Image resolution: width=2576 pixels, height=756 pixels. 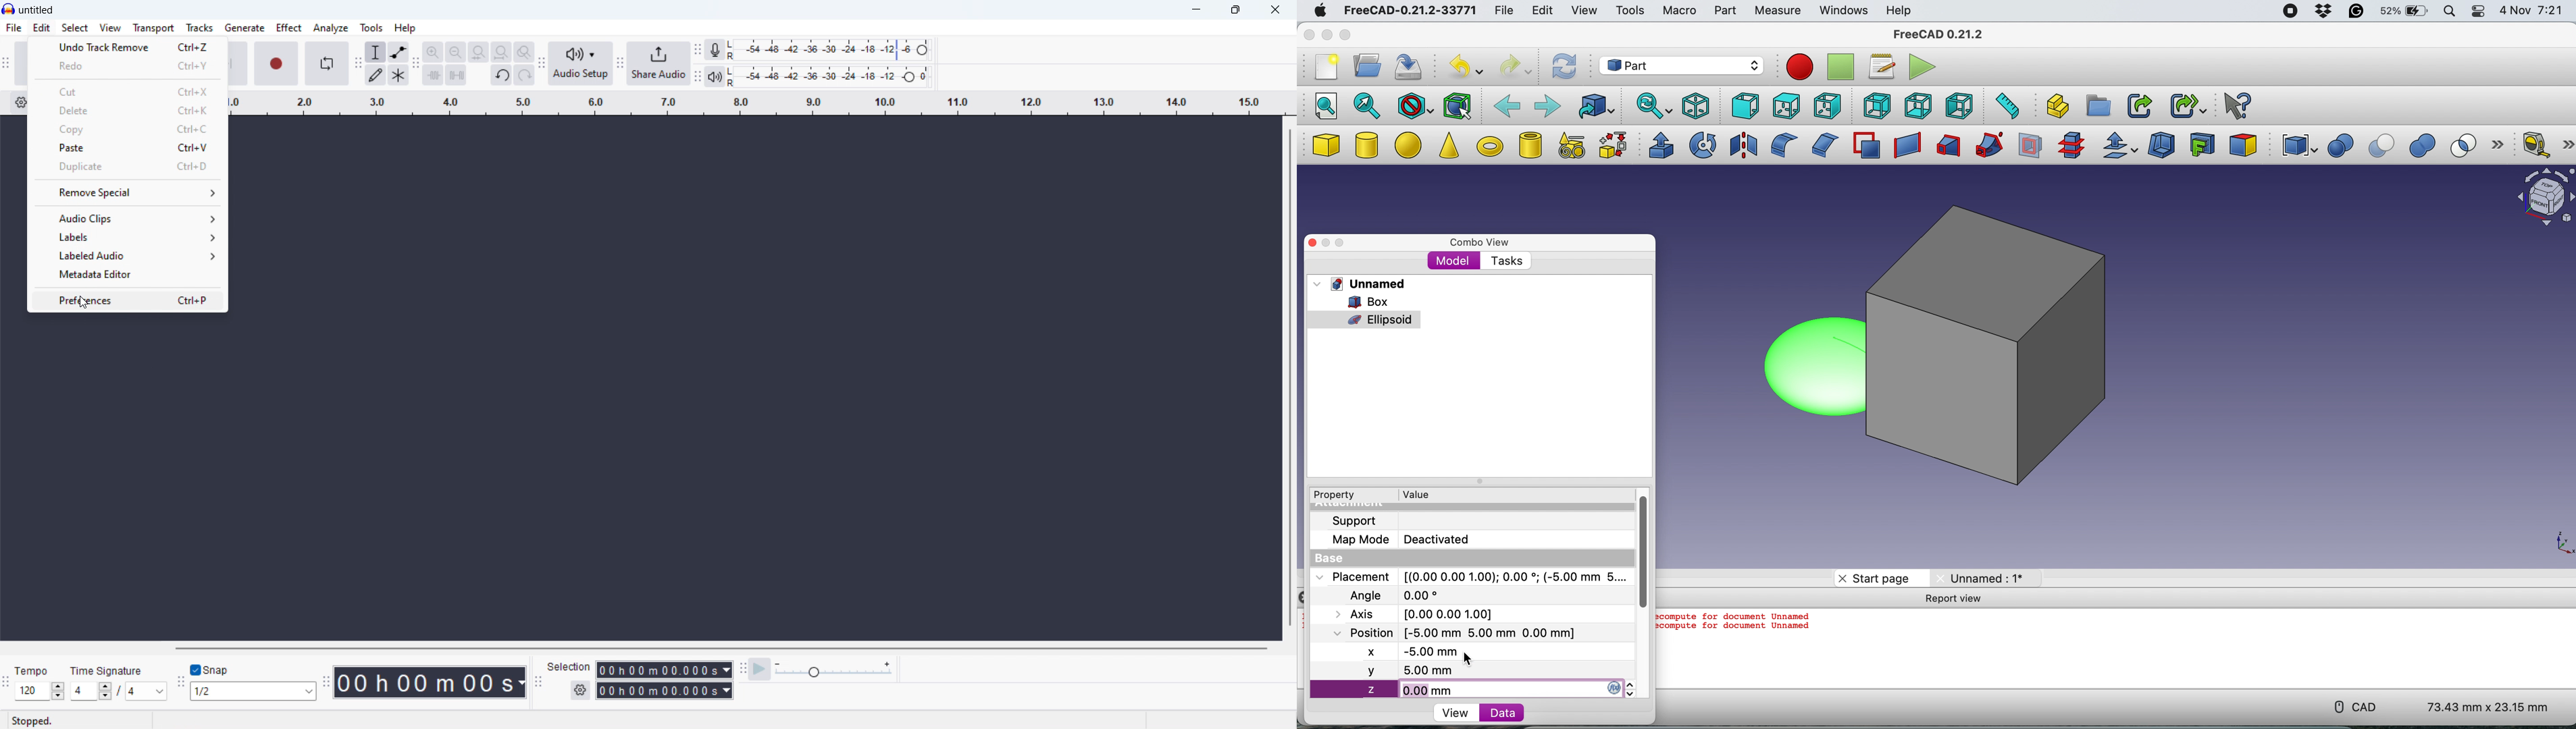 What do you see at coordinates (1777, 11) in the screenshot?
I see `measure` at bounding box center [1777, 11].